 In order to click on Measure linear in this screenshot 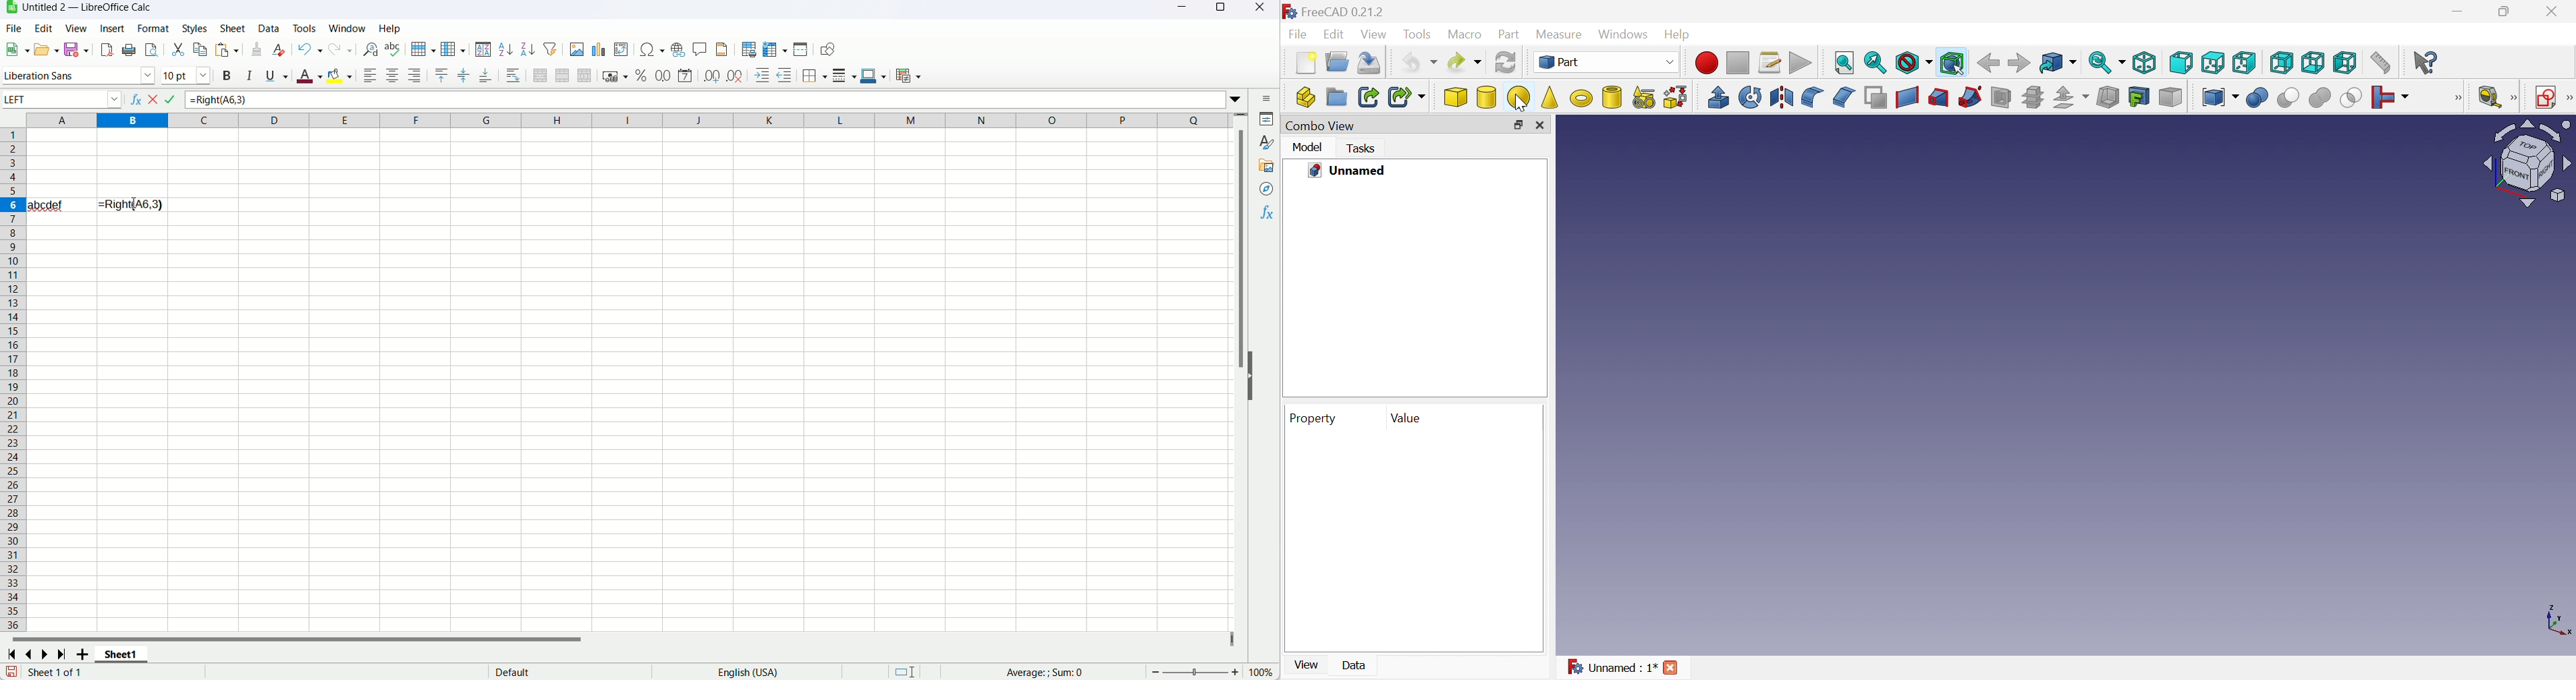, I will do `click(2497, 95)`.